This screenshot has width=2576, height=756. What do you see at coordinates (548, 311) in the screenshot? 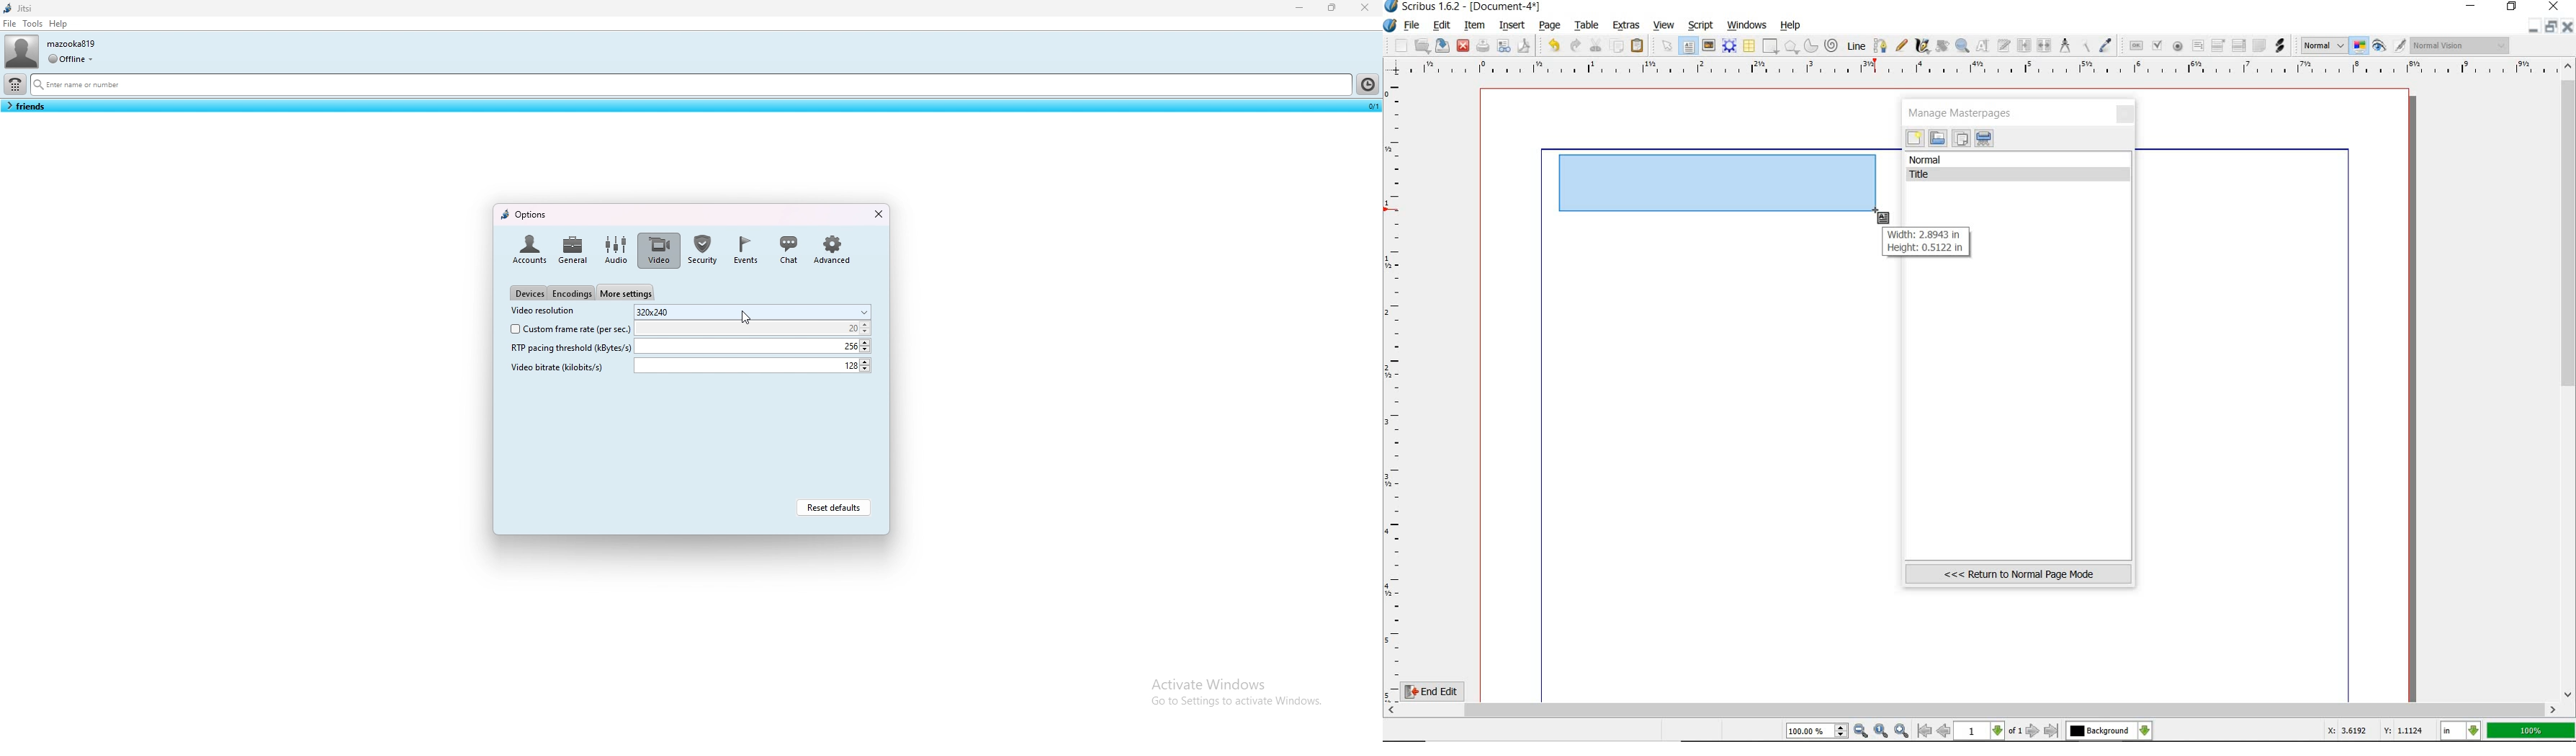
I see `video resolution` at bounding box center [548, 311].